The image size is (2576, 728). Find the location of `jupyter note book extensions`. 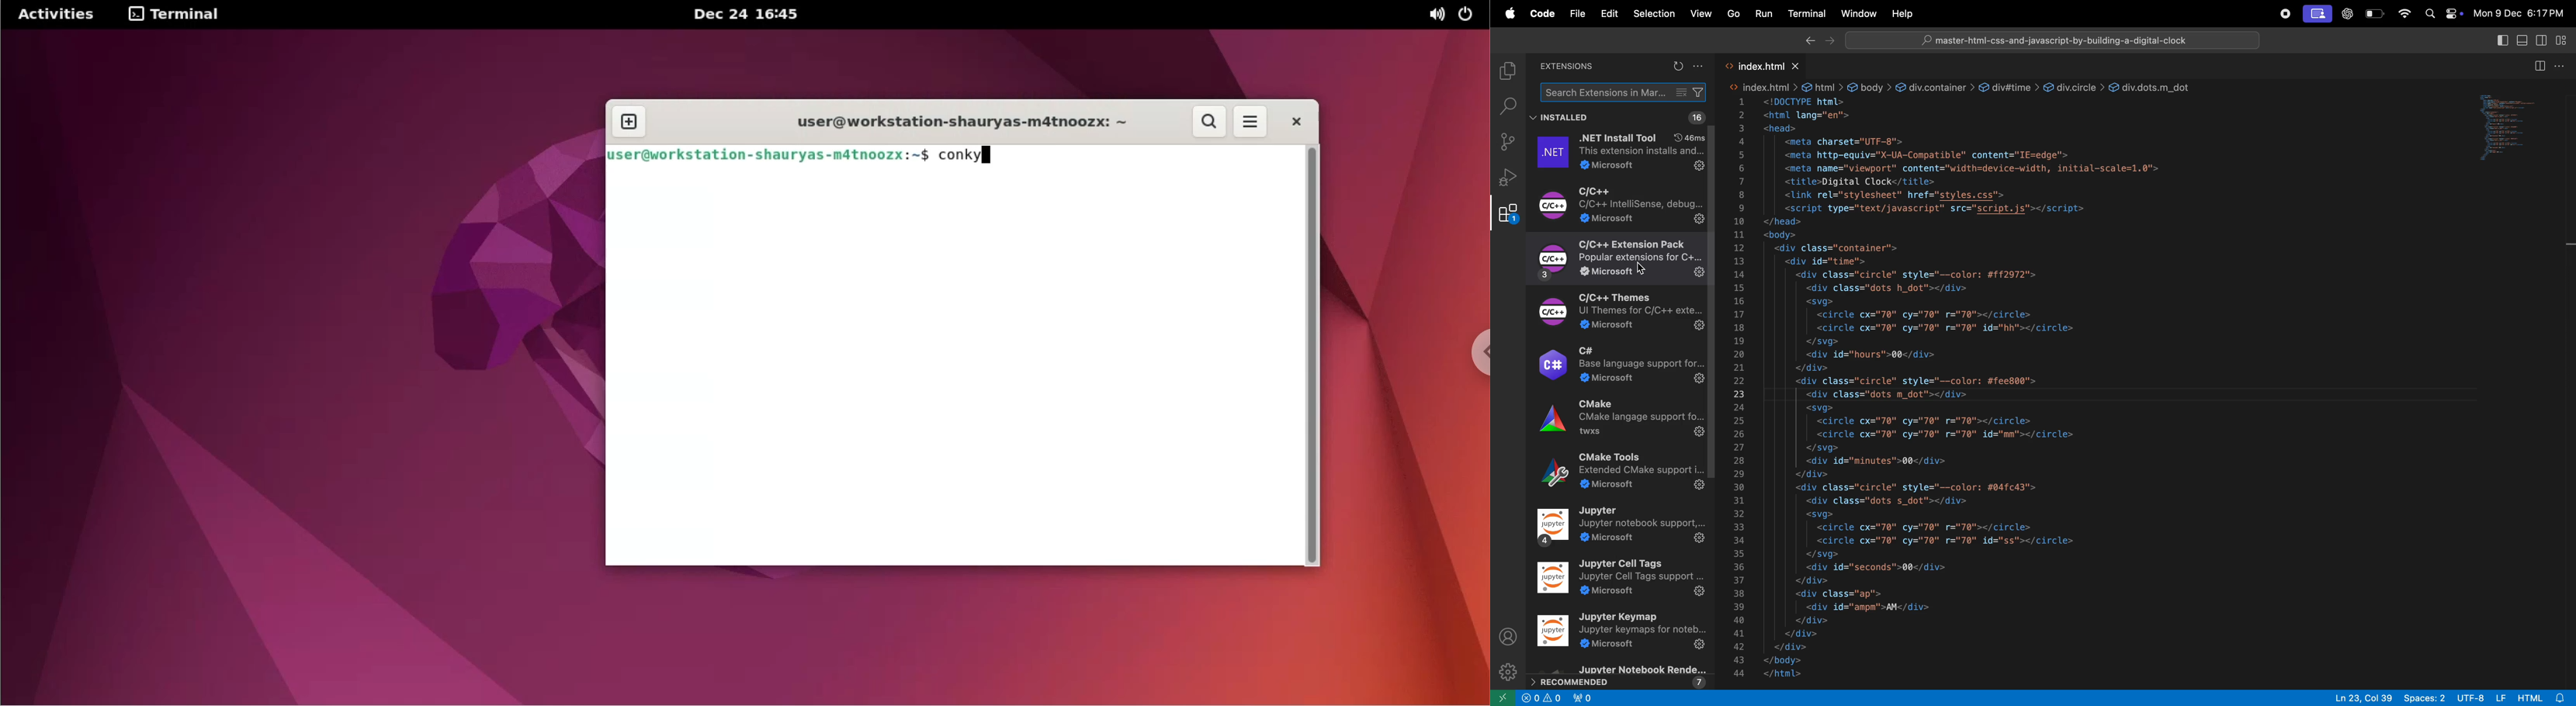

jupyter note book extensions is located at coordinates (1621, 528).